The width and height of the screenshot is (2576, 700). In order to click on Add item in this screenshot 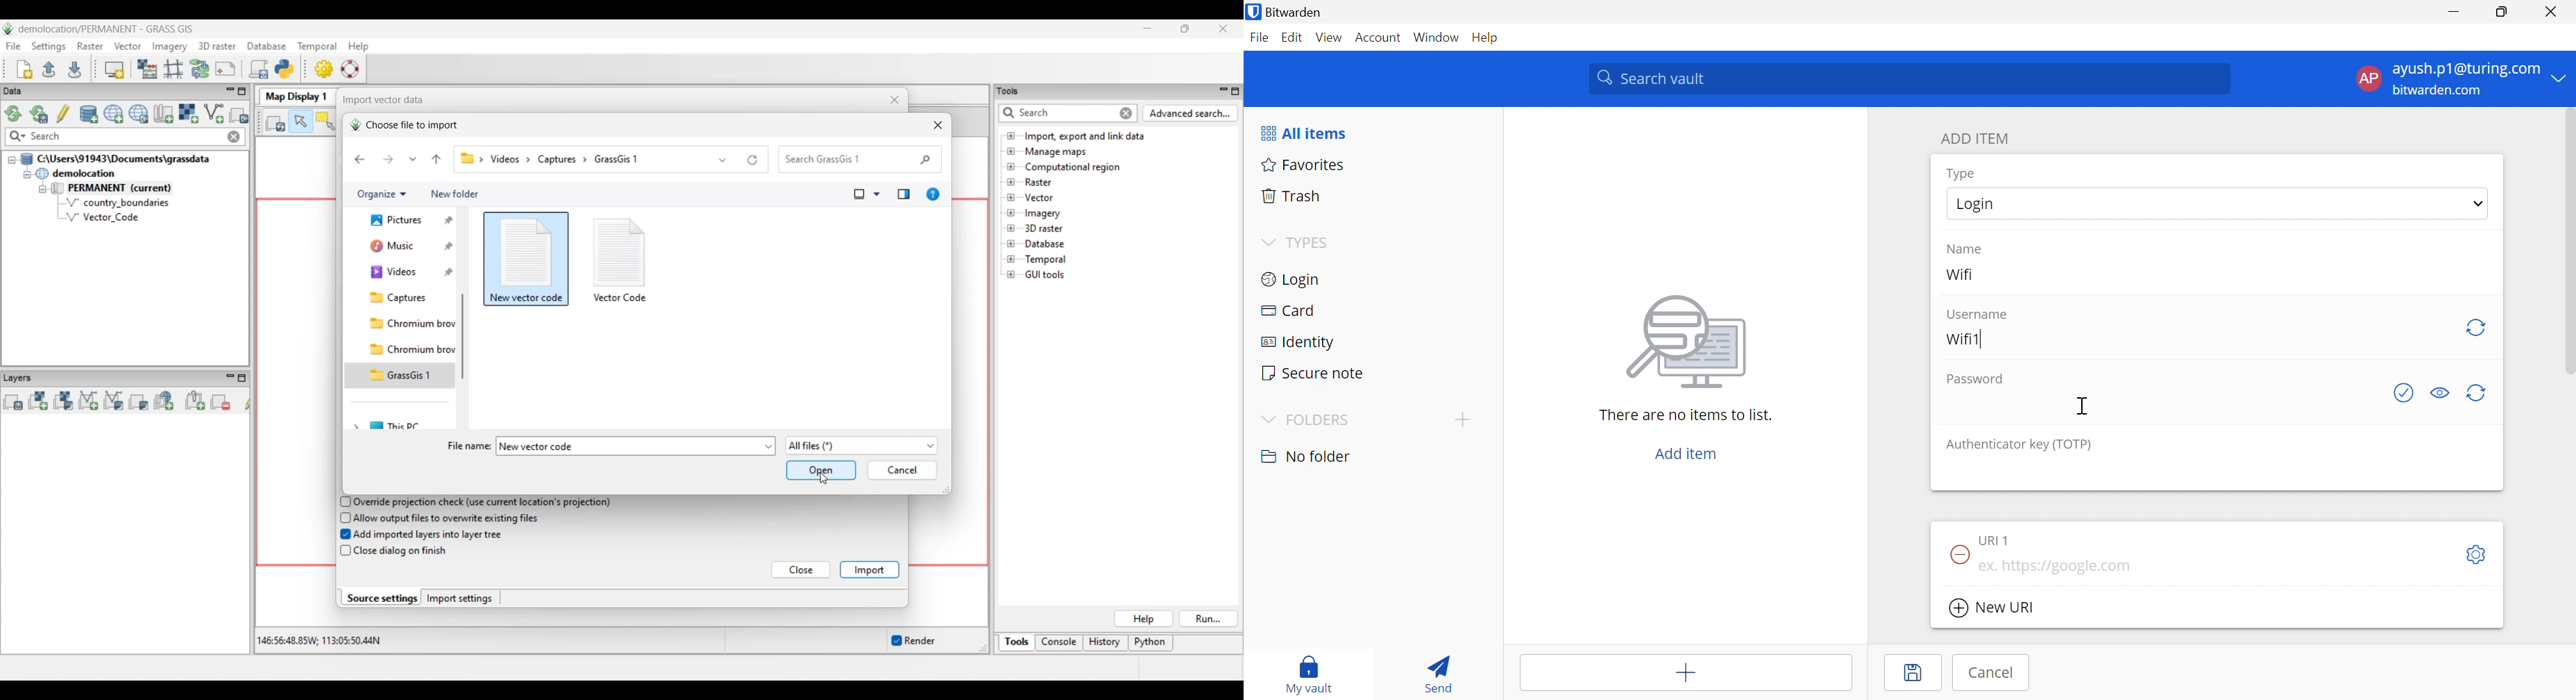, I will do `click(1687, 674)`.